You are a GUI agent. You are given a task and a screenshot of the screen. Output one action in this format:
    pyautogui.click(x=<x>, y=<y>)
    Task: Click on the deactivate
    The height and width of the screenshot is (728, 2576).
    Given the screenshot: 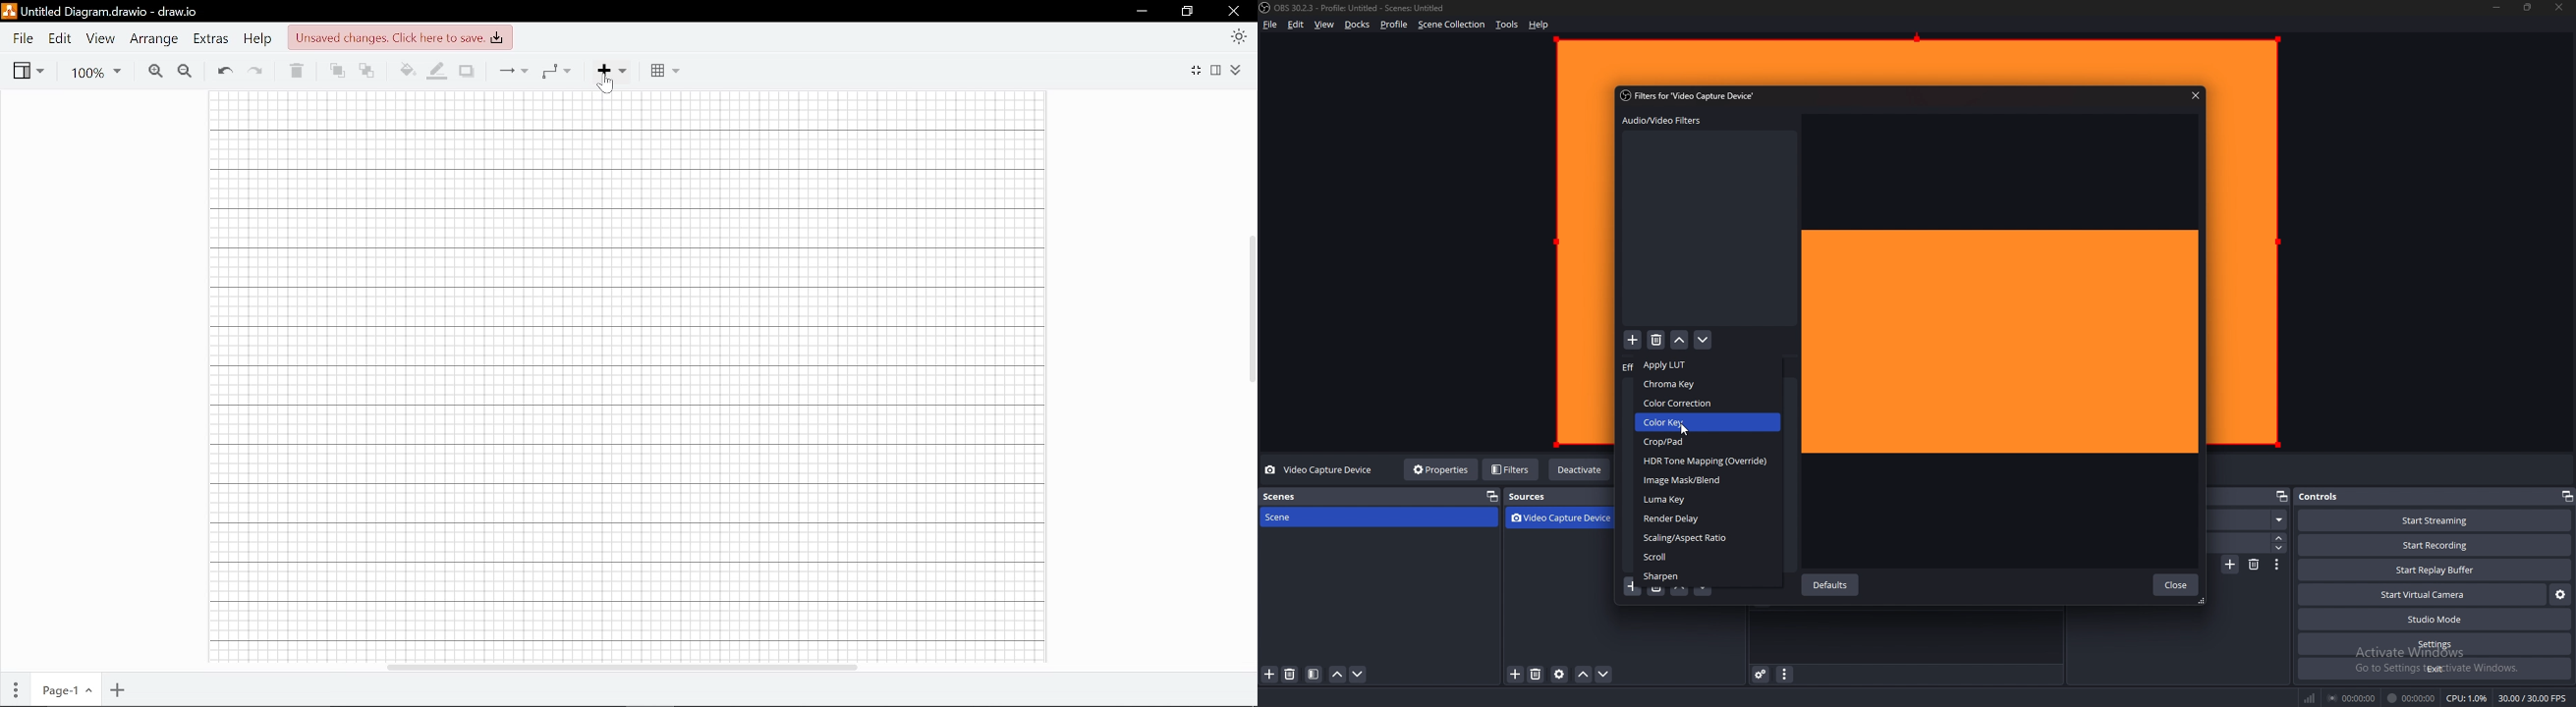 What is the action you would take?
    pyautogui.click(x=1580, y=470)
    